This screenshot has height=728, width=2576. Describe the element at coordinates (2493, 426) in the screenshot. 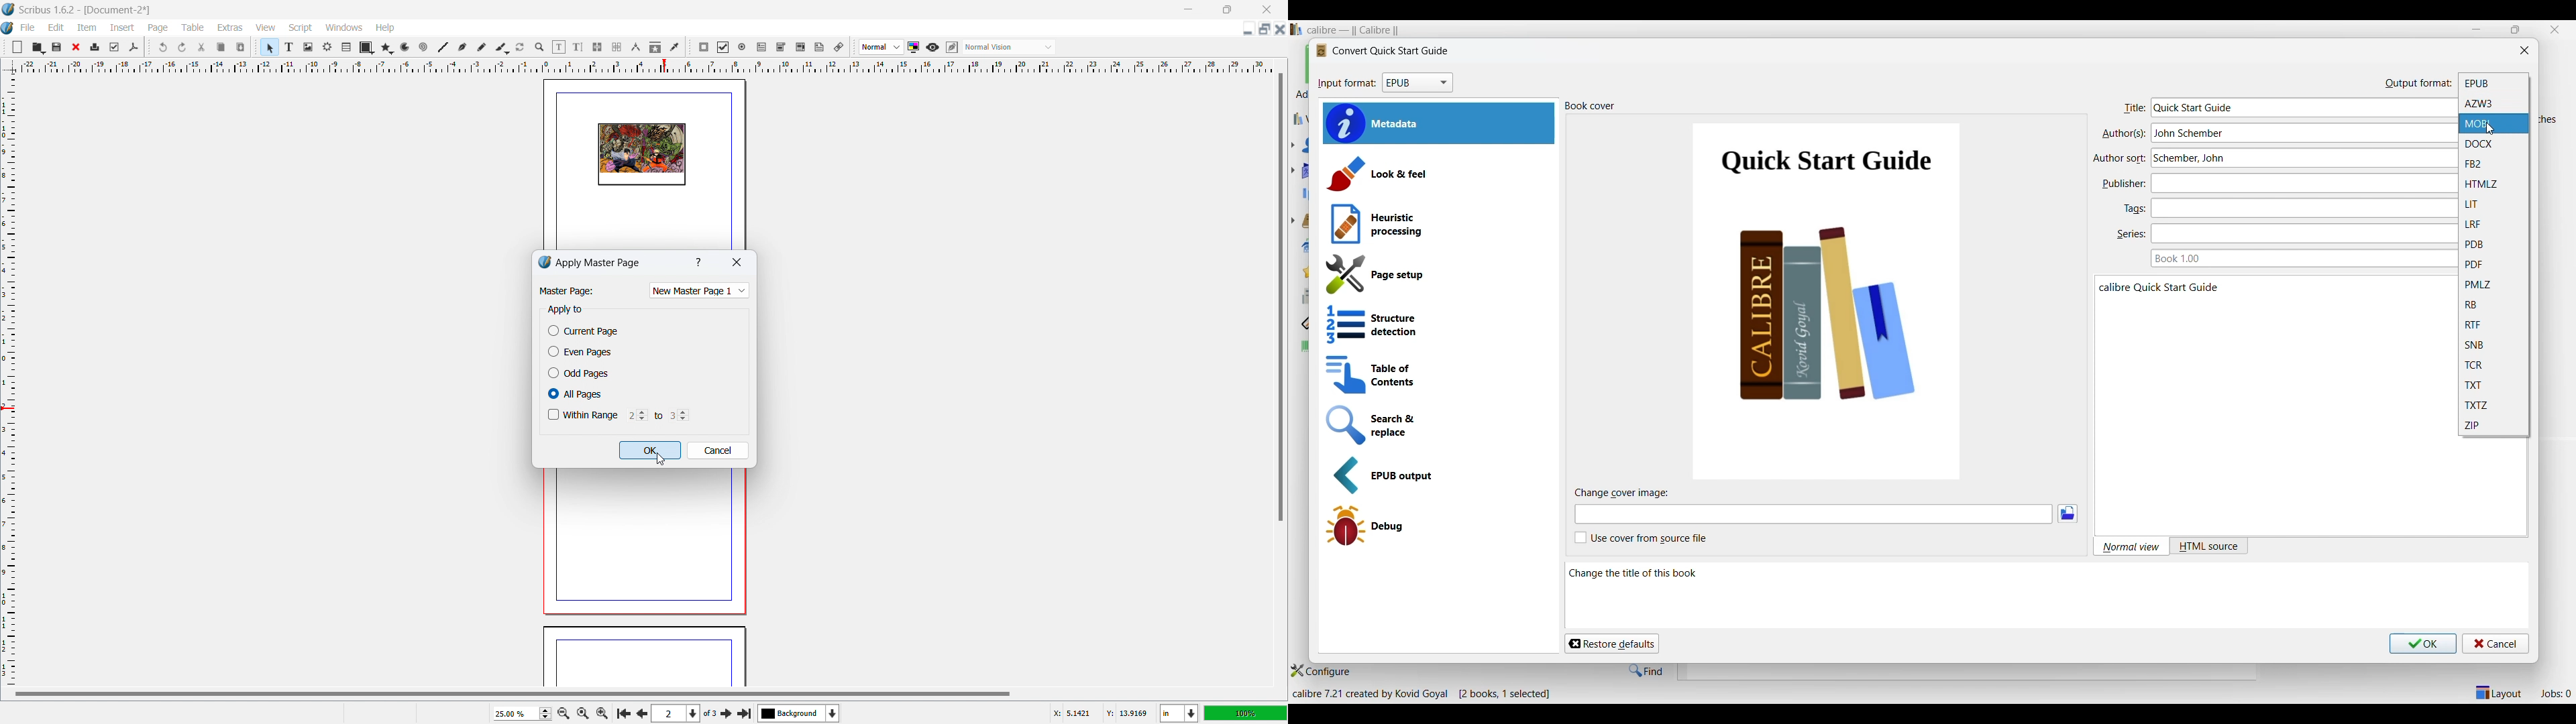

I see `ZIP` at that location.